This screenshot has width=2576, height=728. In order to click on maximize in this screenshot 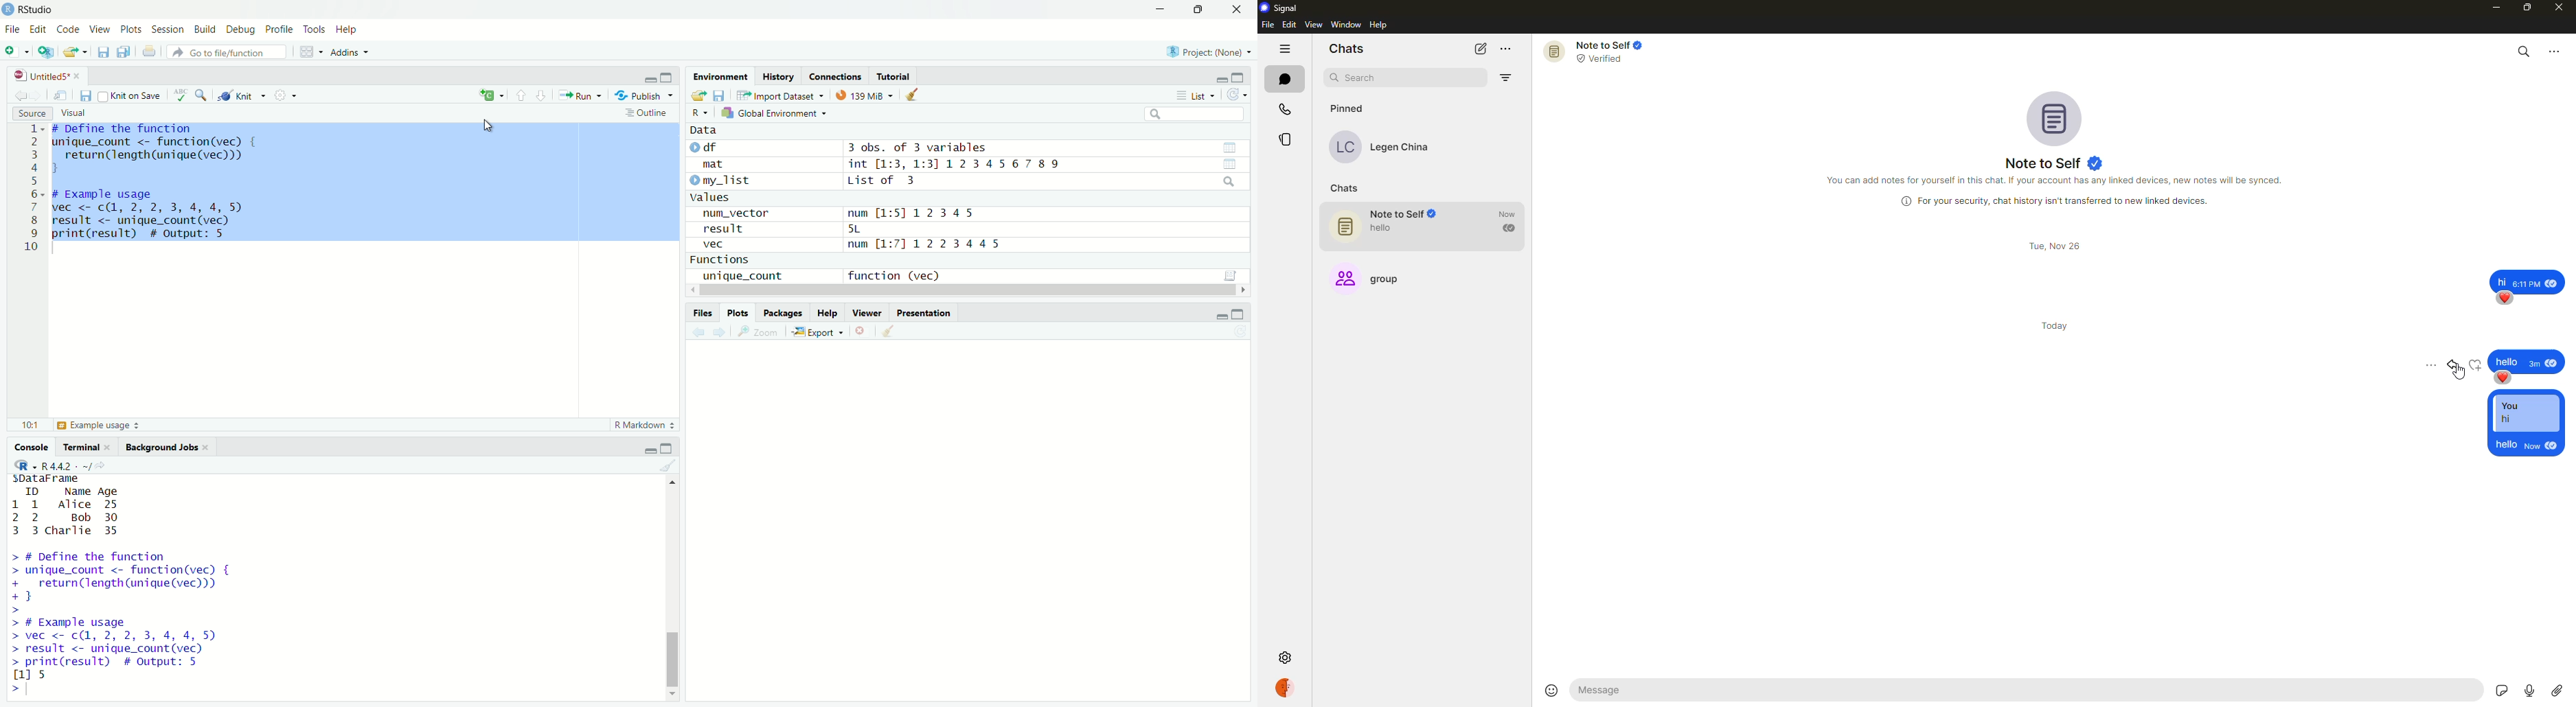, I will do `click(1200, 10)`.